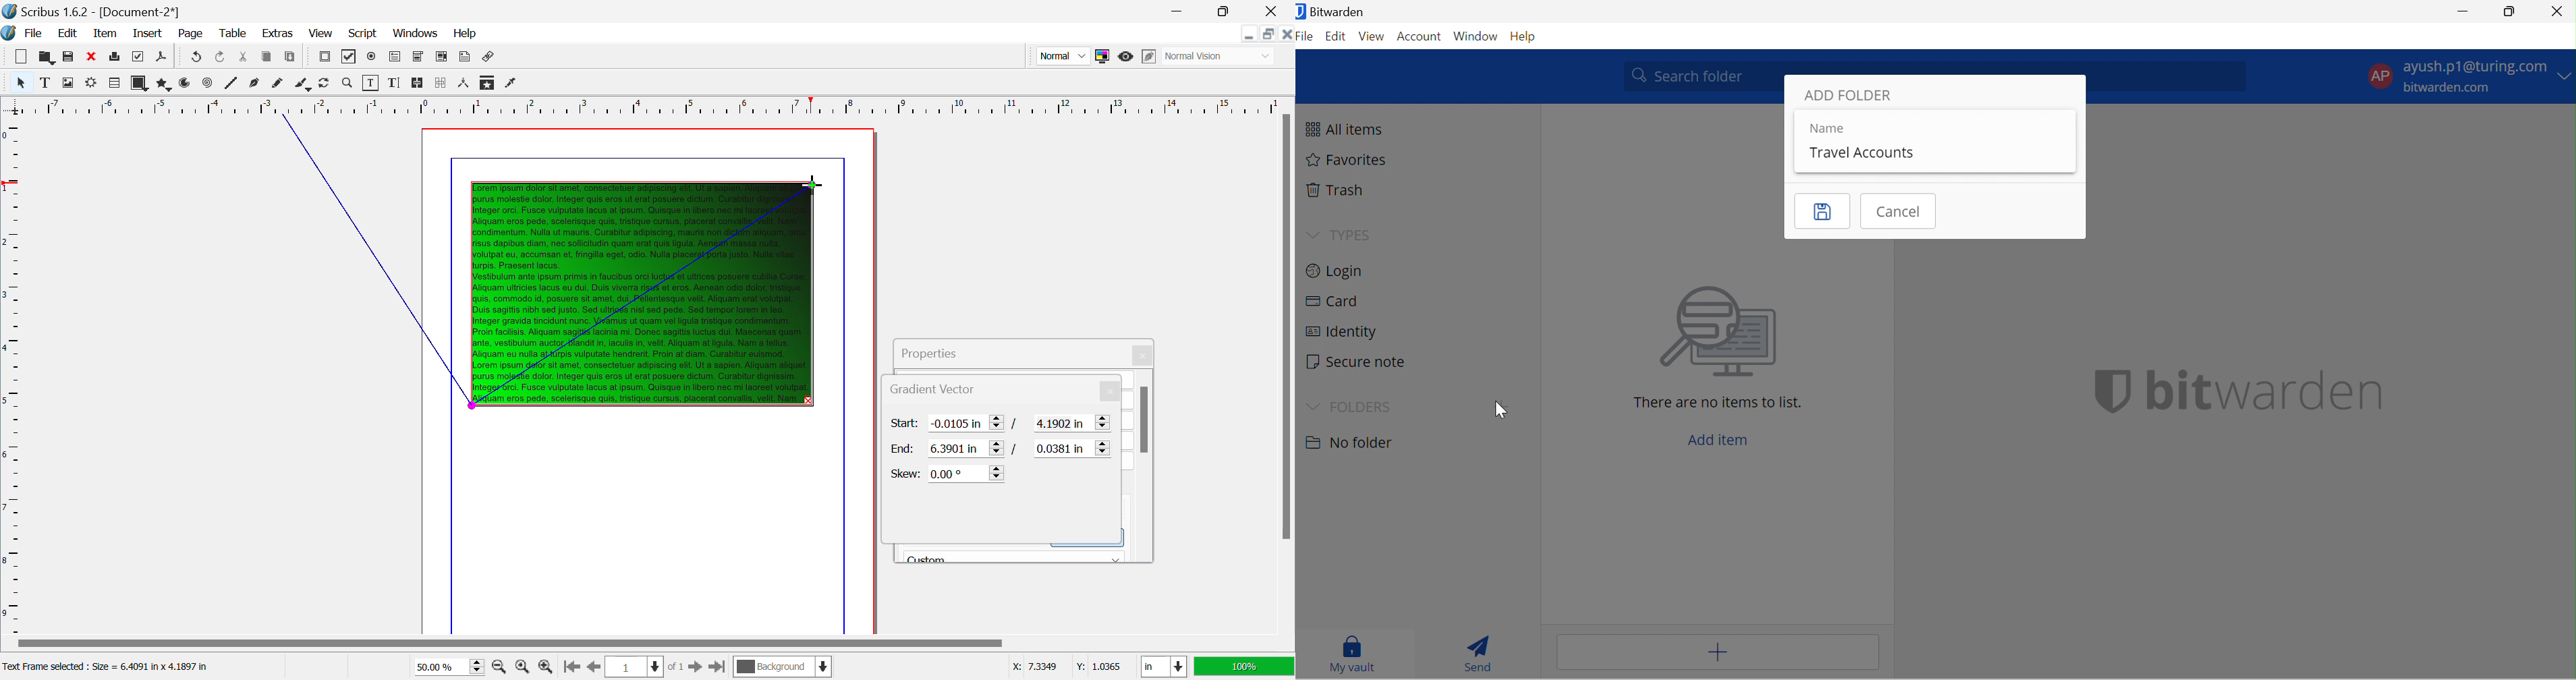 Image resolution: width=2576 pixels, height=700 pixels. What do you see at coordinates (1373, 35) in the screenshot?
I see `View` at bounding box center [1373, 35].